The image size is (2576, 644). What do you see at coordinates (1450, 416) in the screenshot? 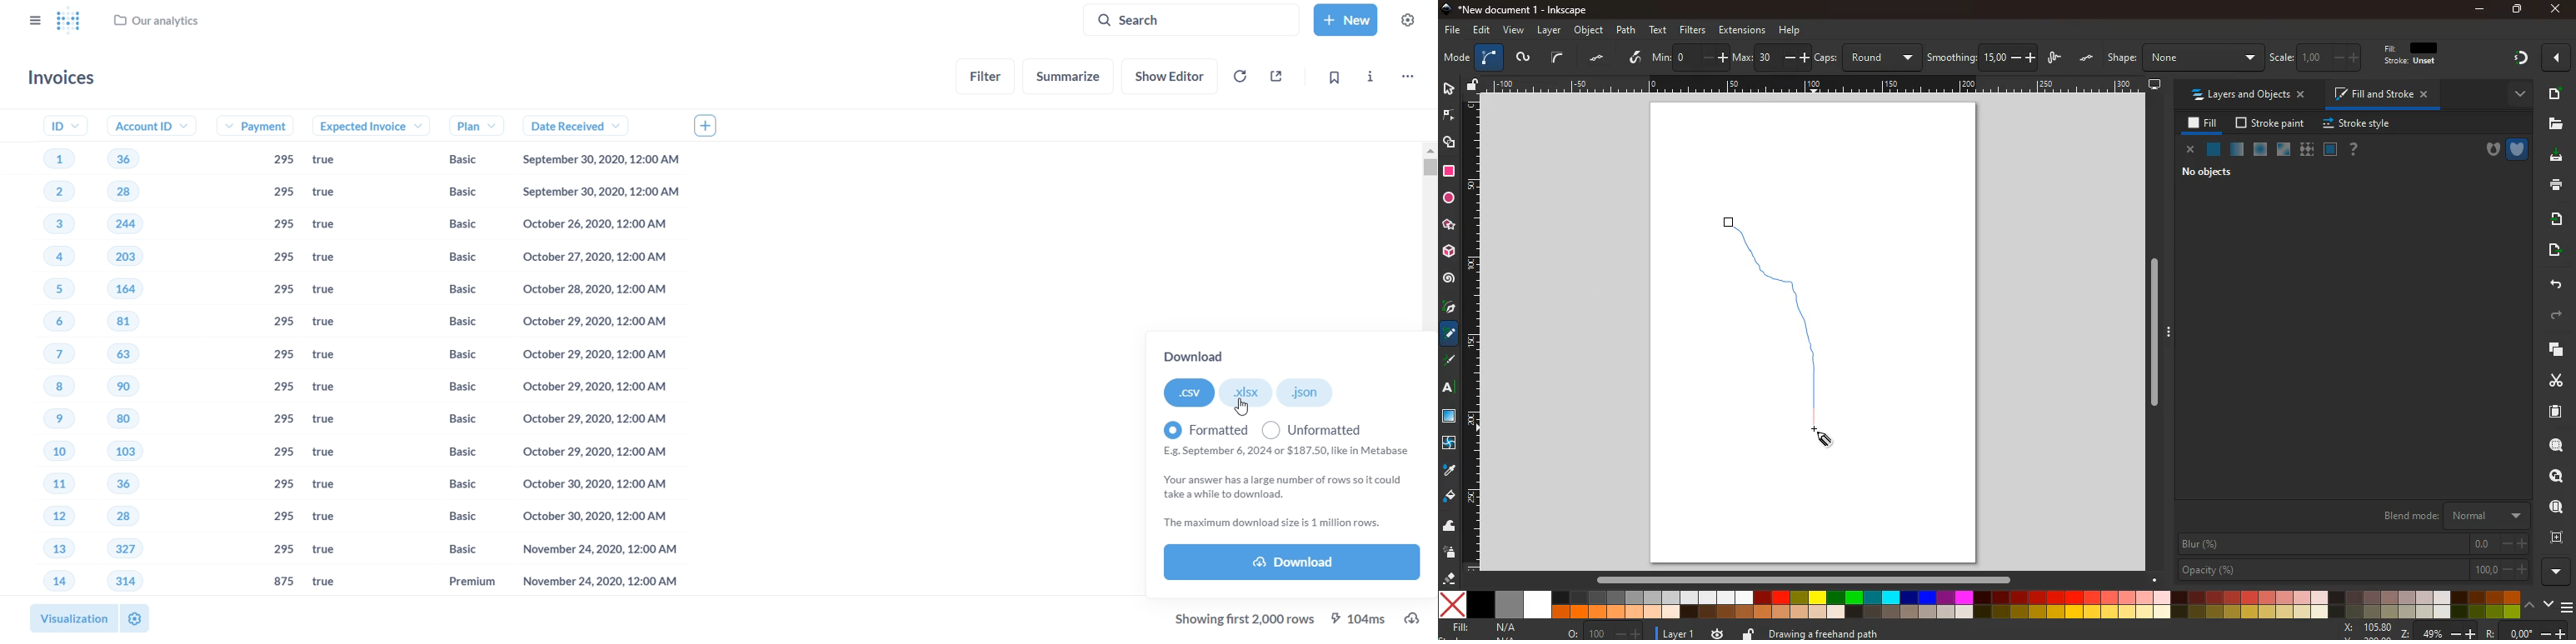
I see `texture` at bounding box center [1450, 416].